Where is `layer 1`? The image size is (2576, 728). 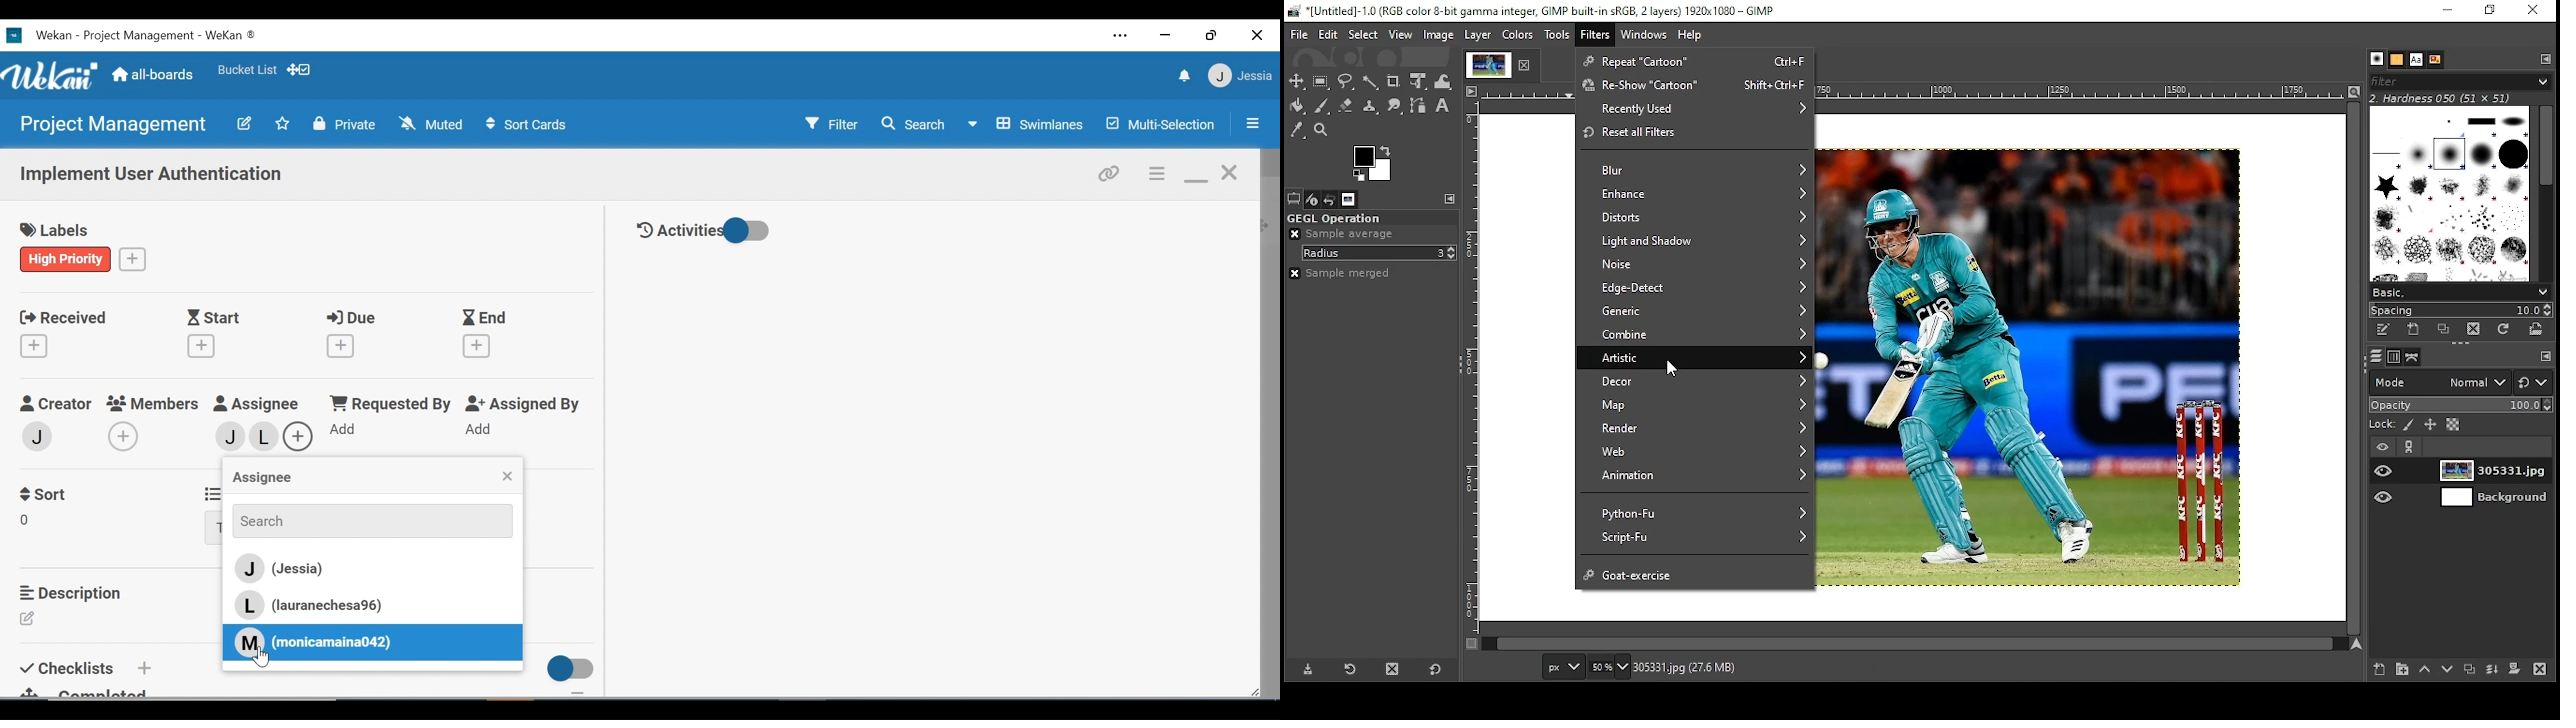
layer 1 is located at coordinates (2497, 473).